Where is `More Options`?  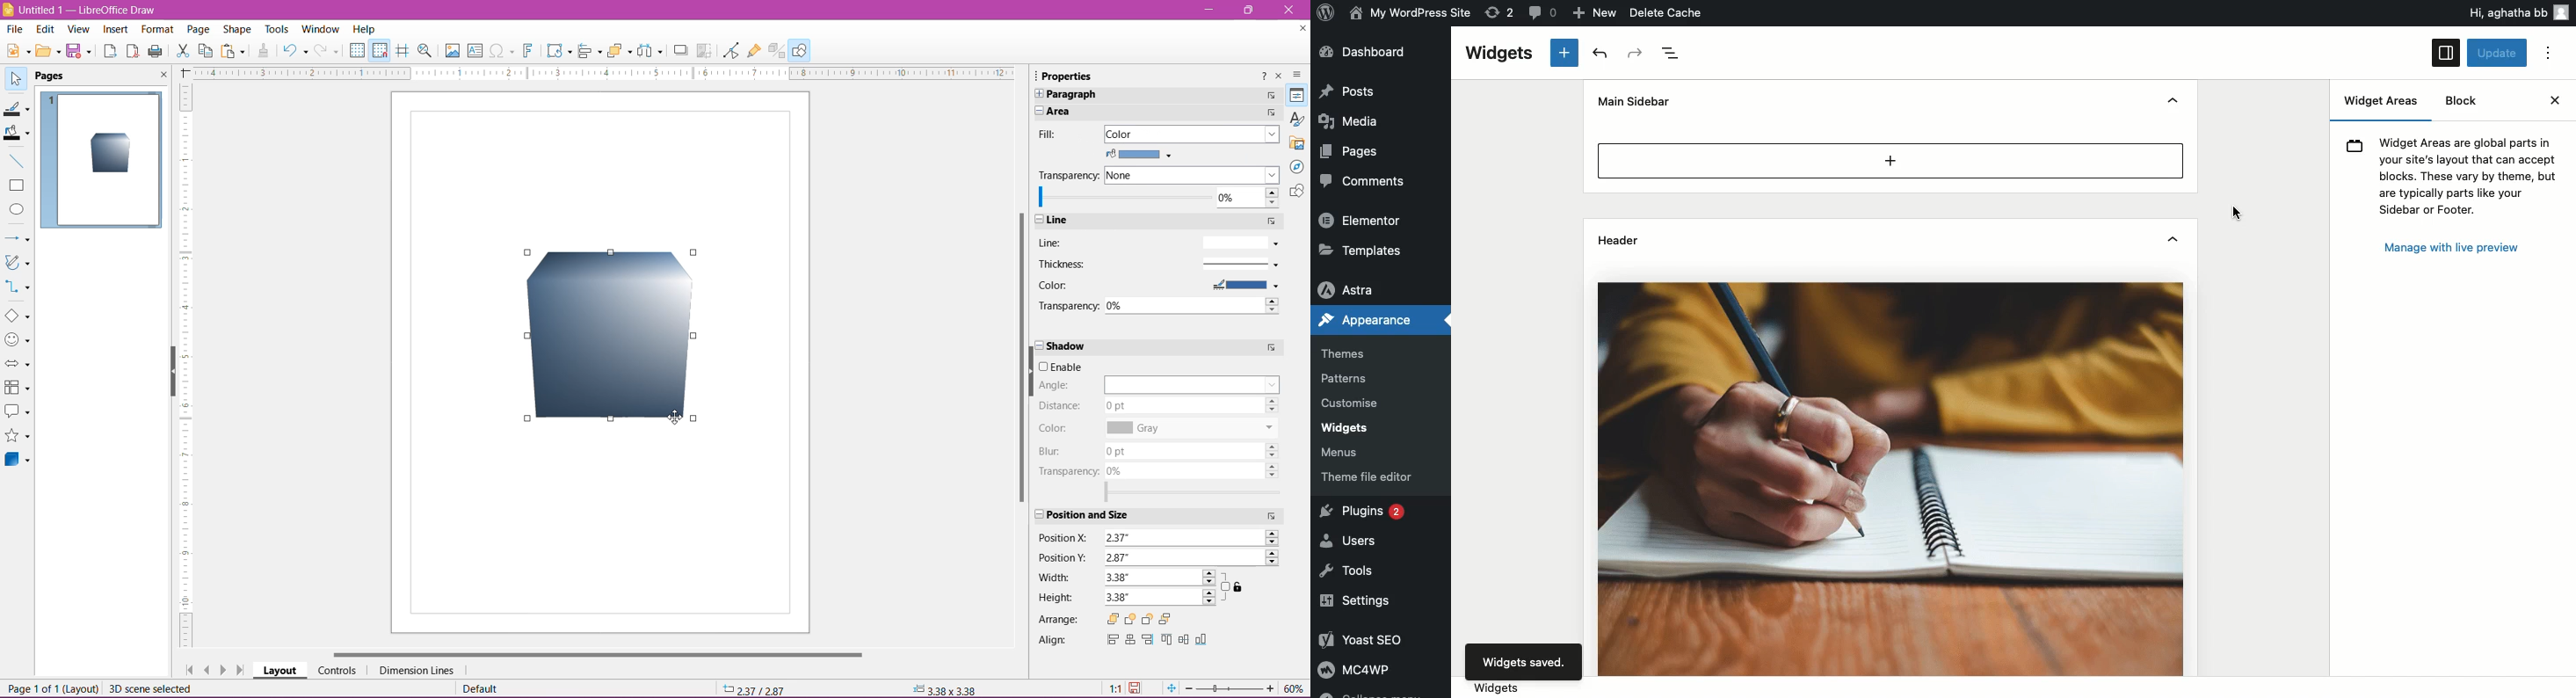
More Options is located at coordinates (1270, 348).